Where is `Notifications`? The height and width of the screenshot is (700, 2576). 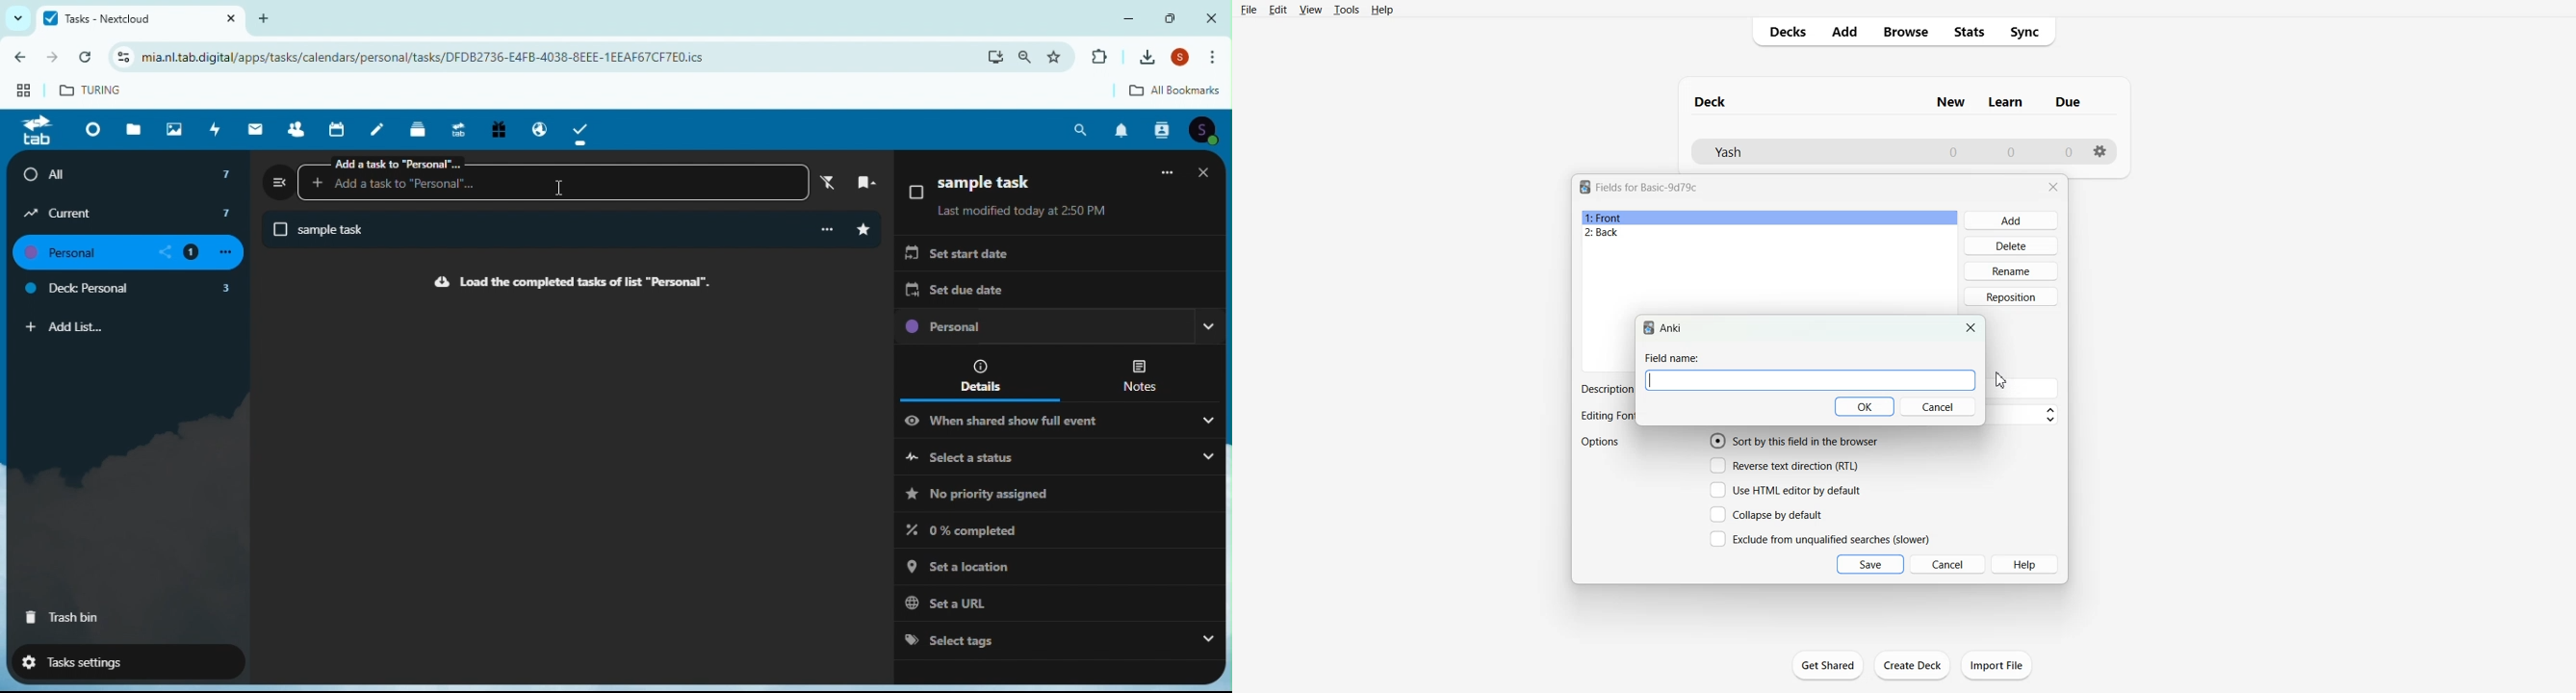
Notifications is located at coordinates (1121, 131).